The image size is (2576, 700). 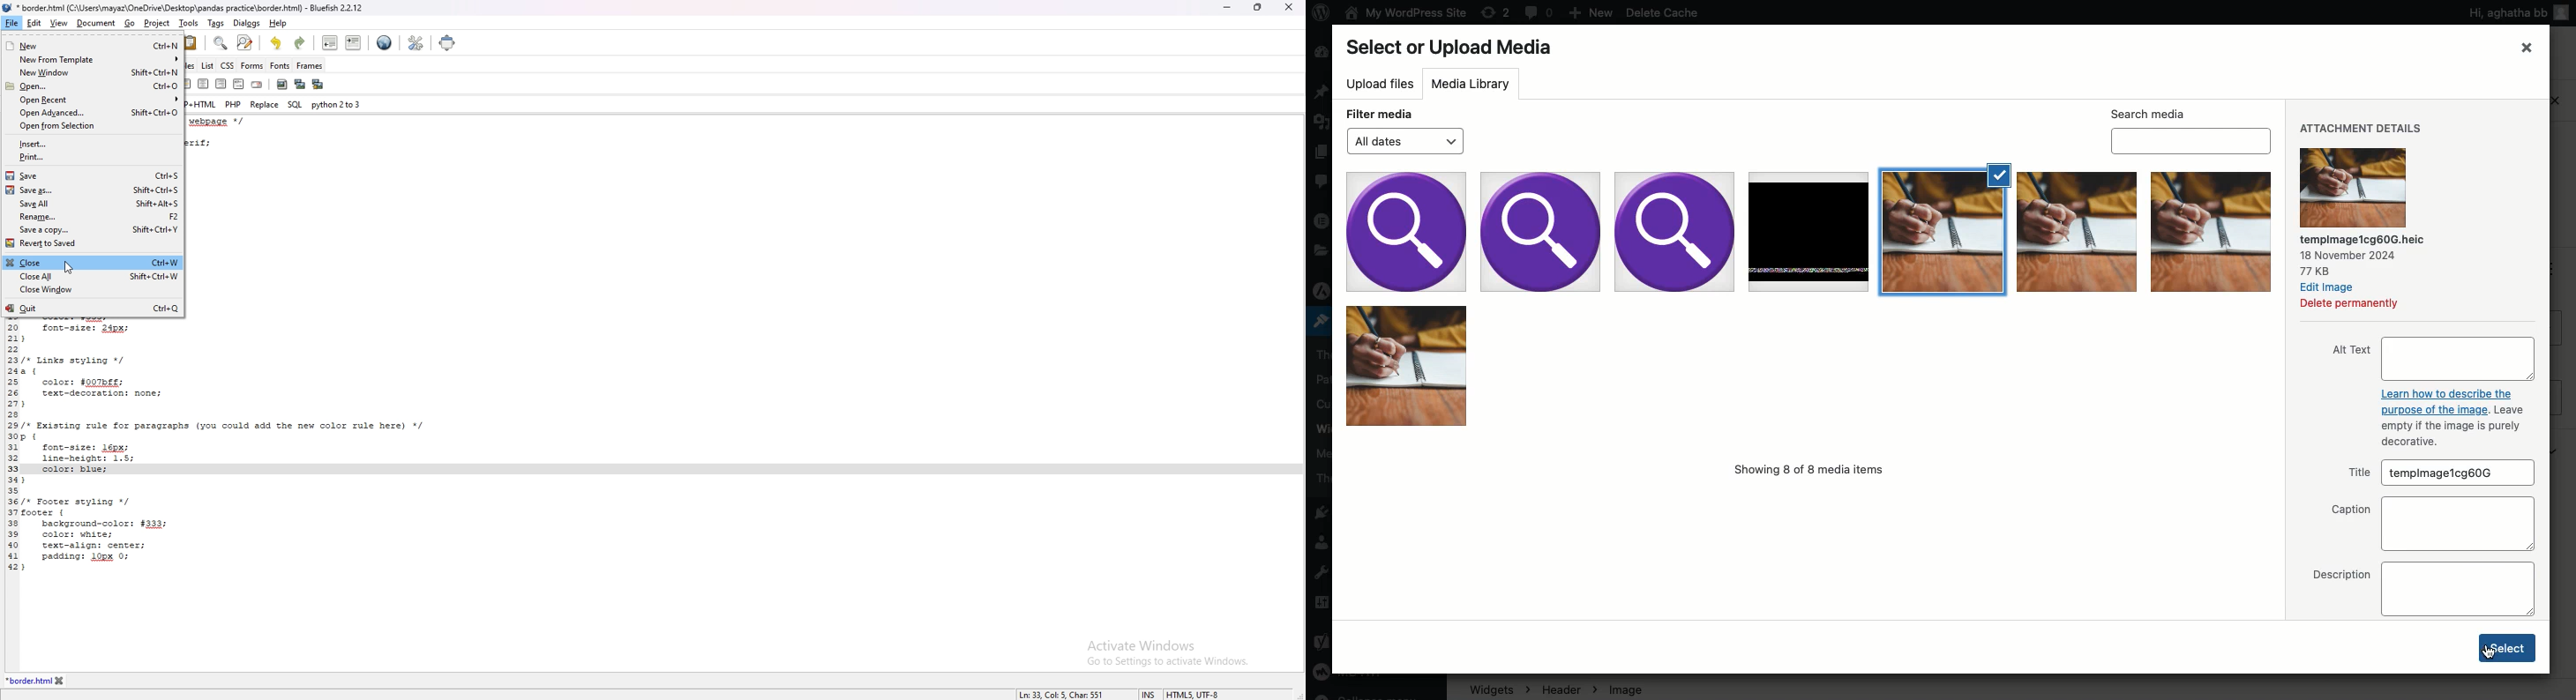 What do you see at coordinates (415, 43) in the screenshot?
I see `edit preference` at bounding box center [415, 43].